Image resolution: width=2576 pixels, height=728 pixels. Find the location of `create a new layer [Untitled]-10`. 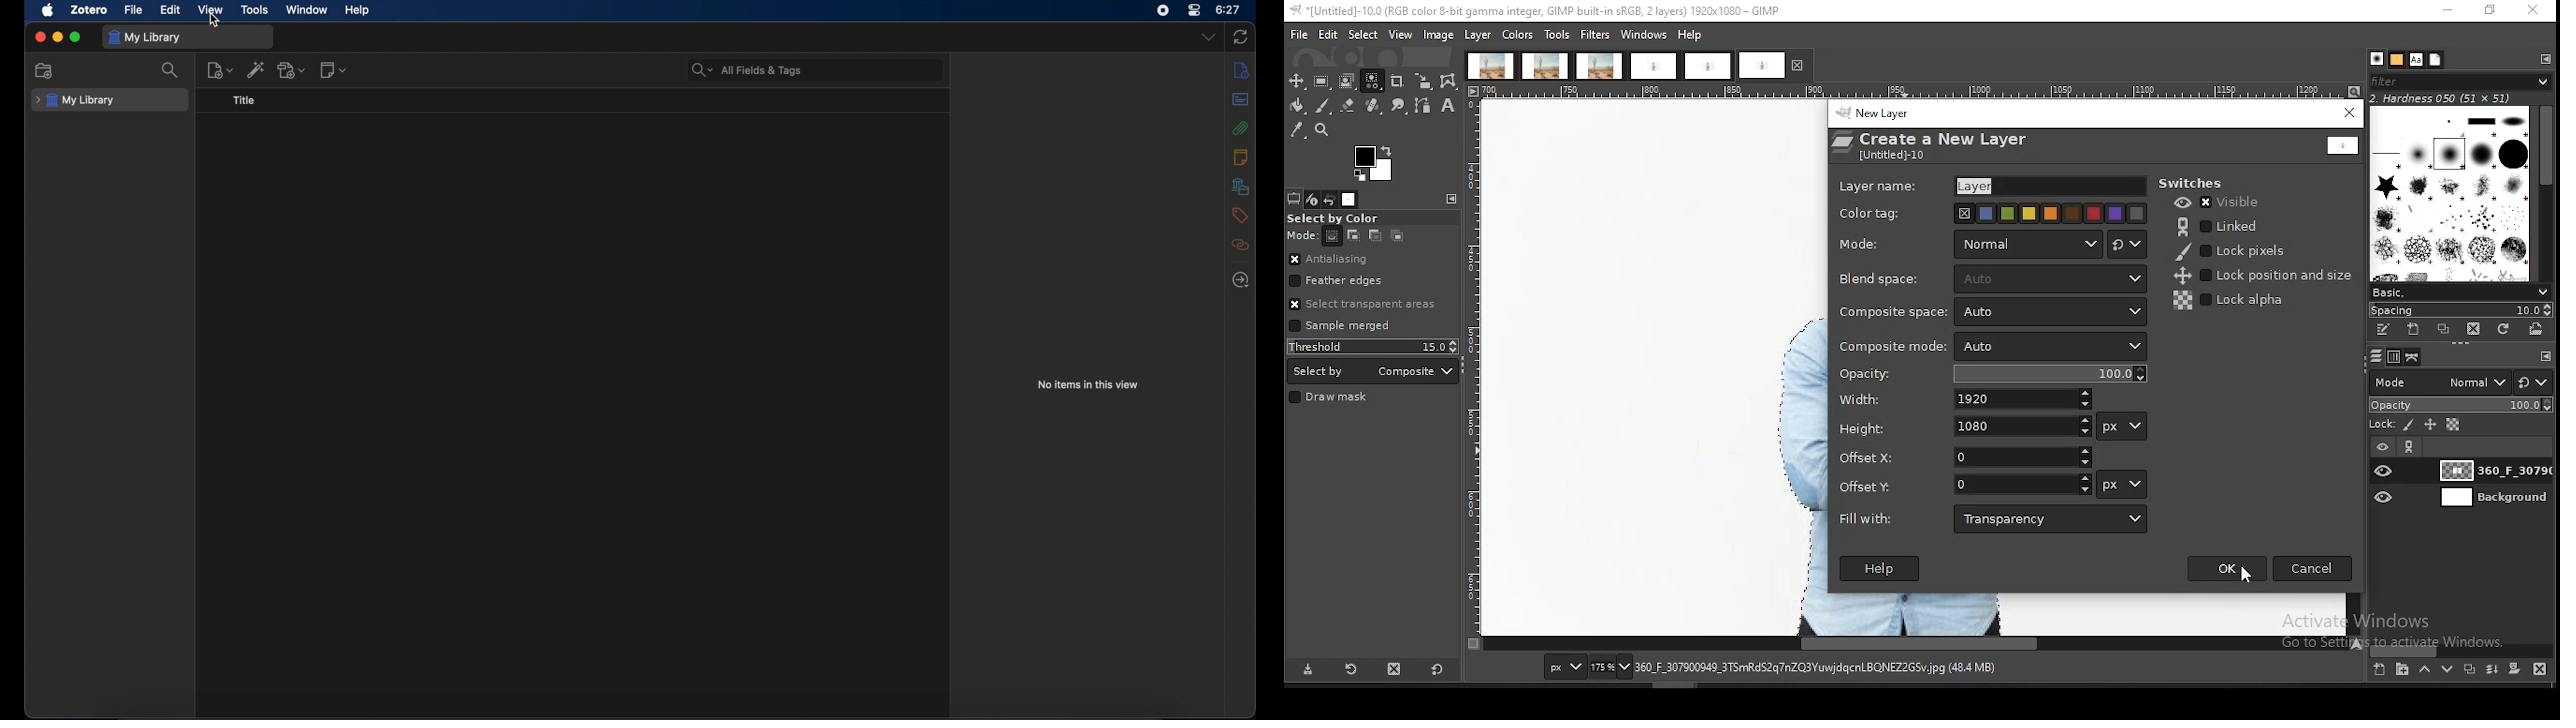

create a new layer [Untitled]-10 is located at coordinates (1937, 146).